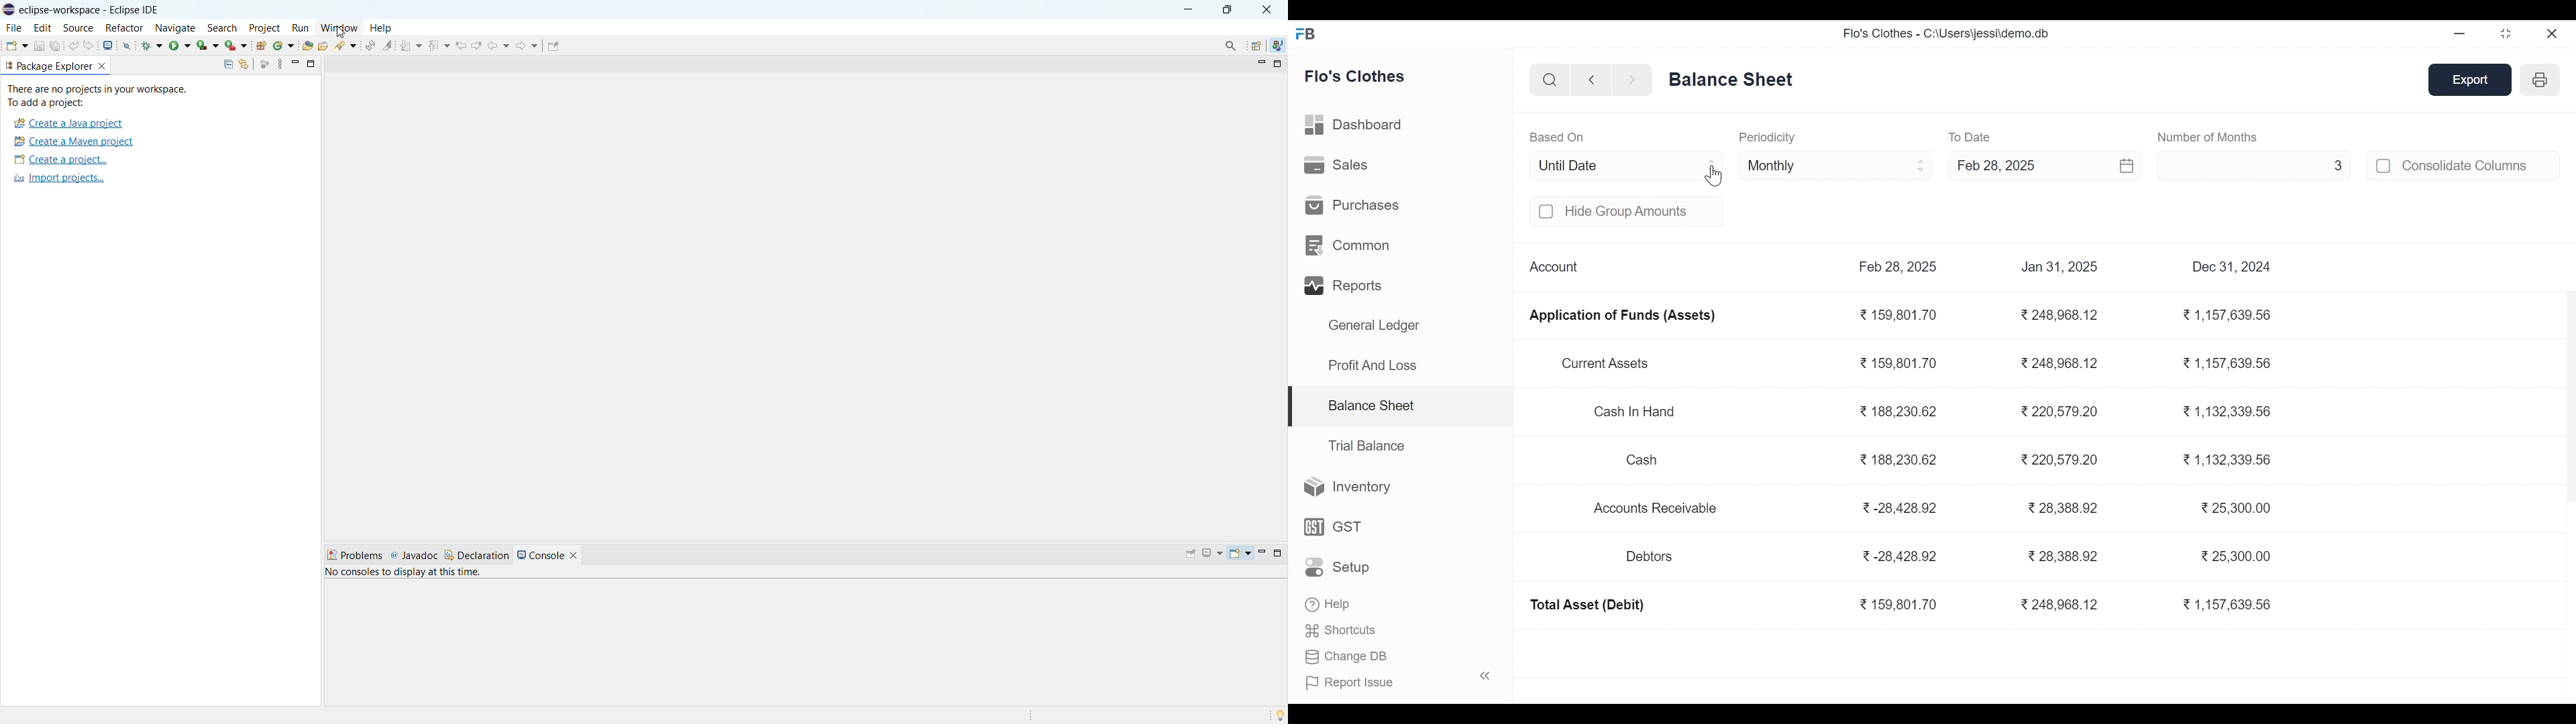  I want to click on 248,968.12, so click(2061, 316).